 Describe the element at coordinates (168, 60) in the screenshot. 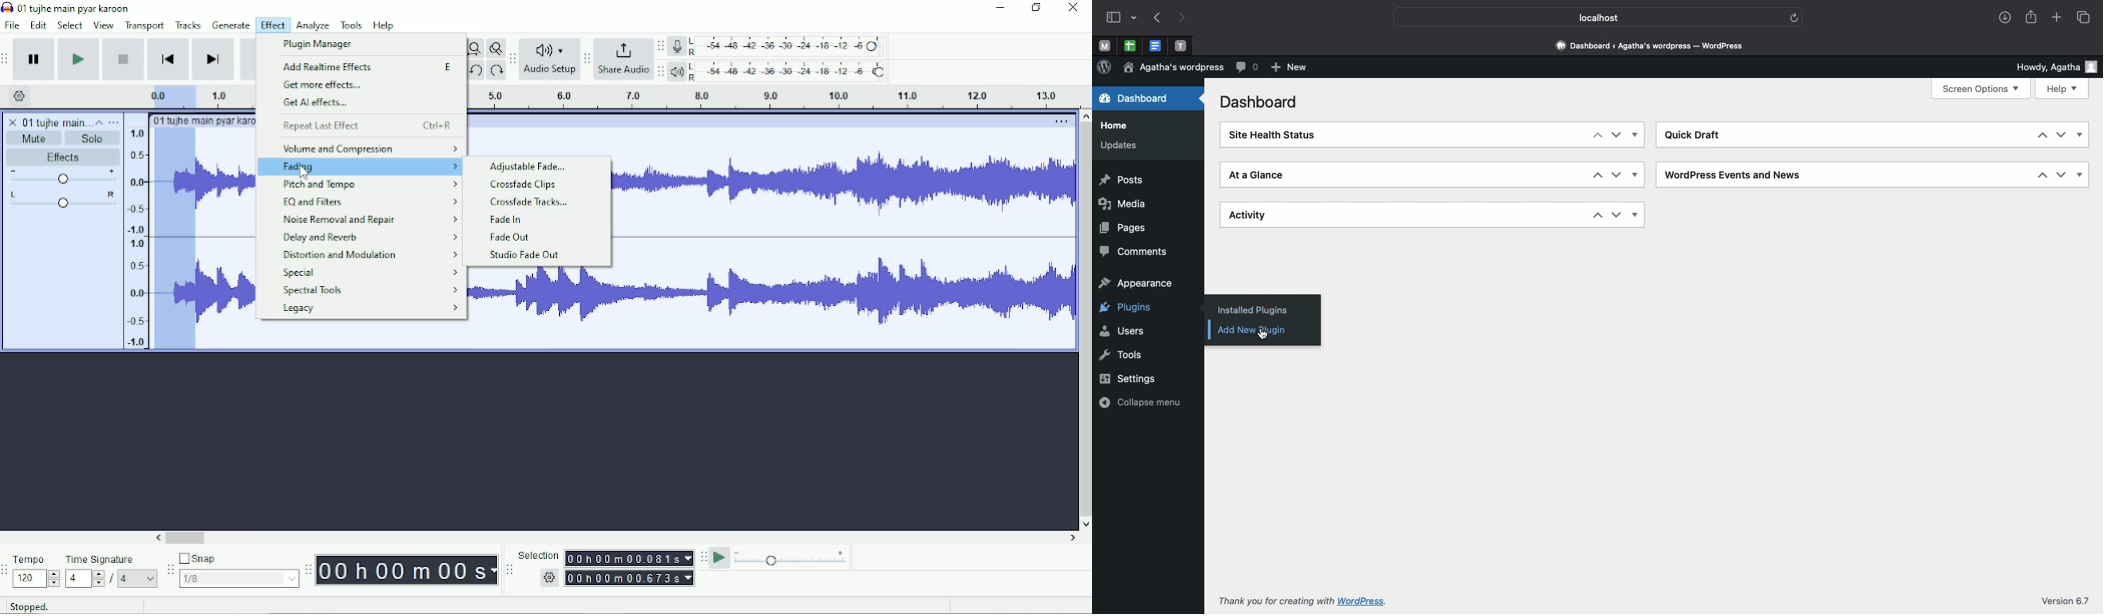

I see `Skip to start` at that location.